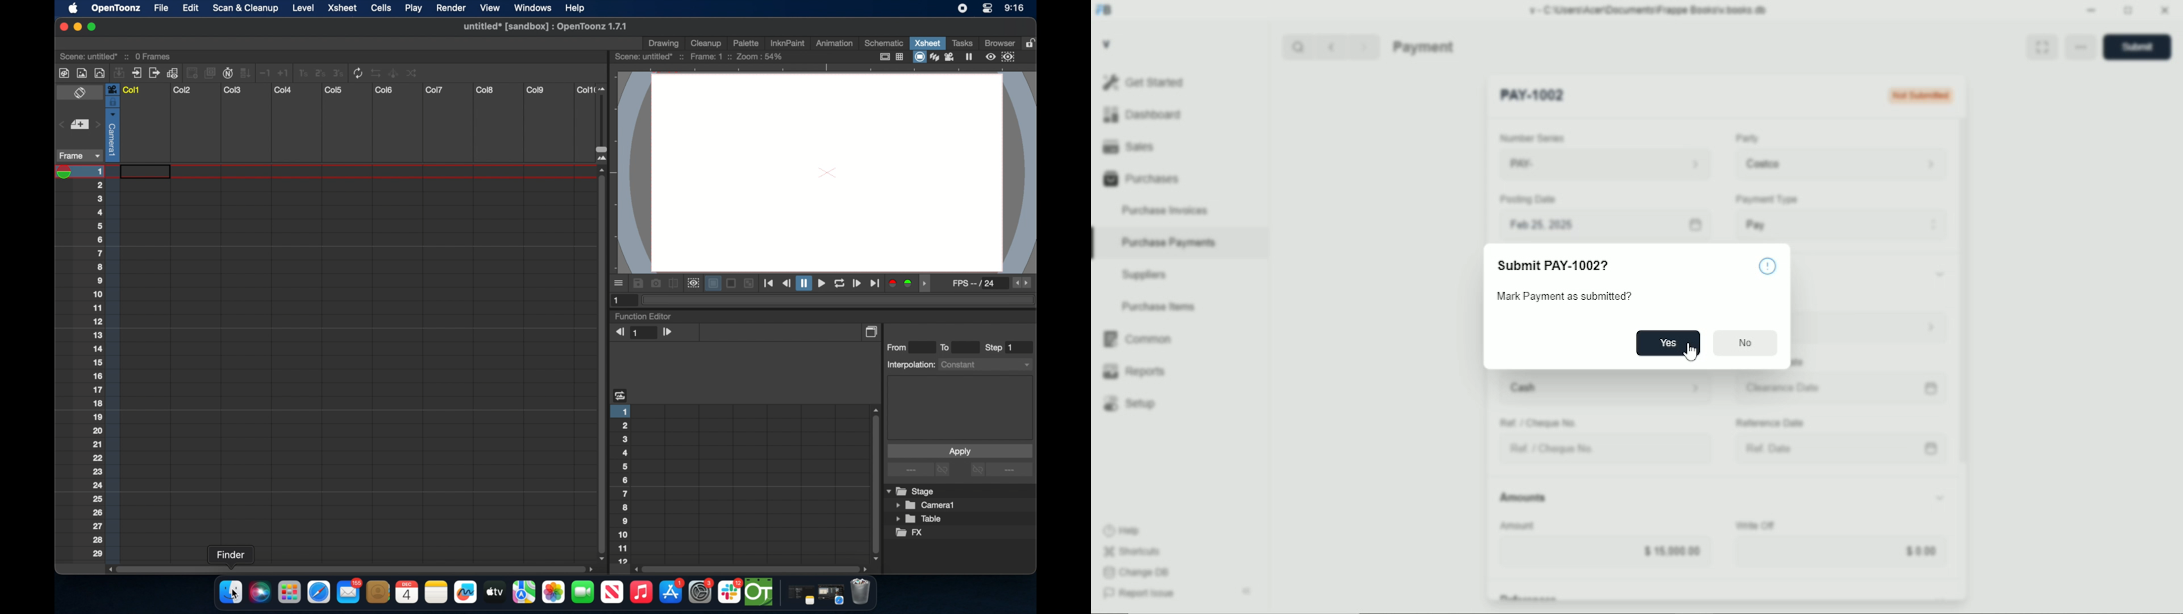  Describe the element at coordinates (406, 592) in the screenshot. I see `calendar` at that location.